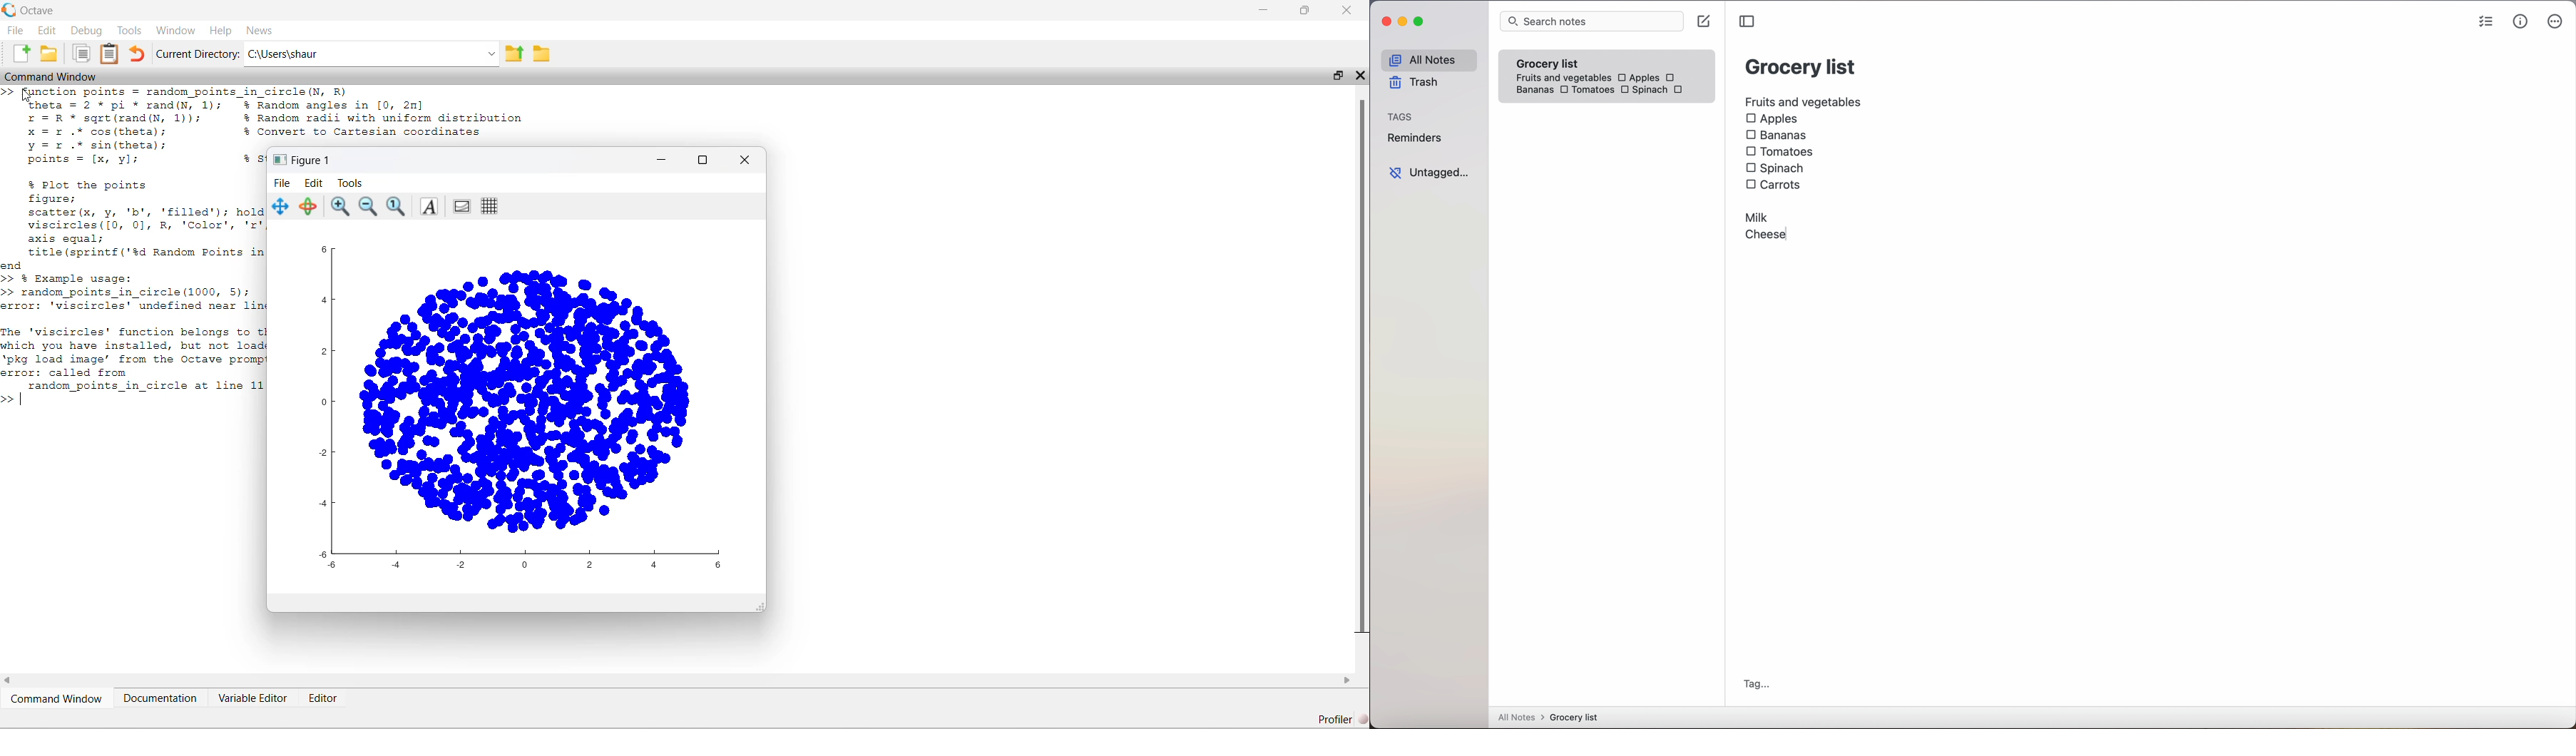 The height and width of the screenshot is (756, 2576). I want to click on carrots checkbox, so click(1777, 183).